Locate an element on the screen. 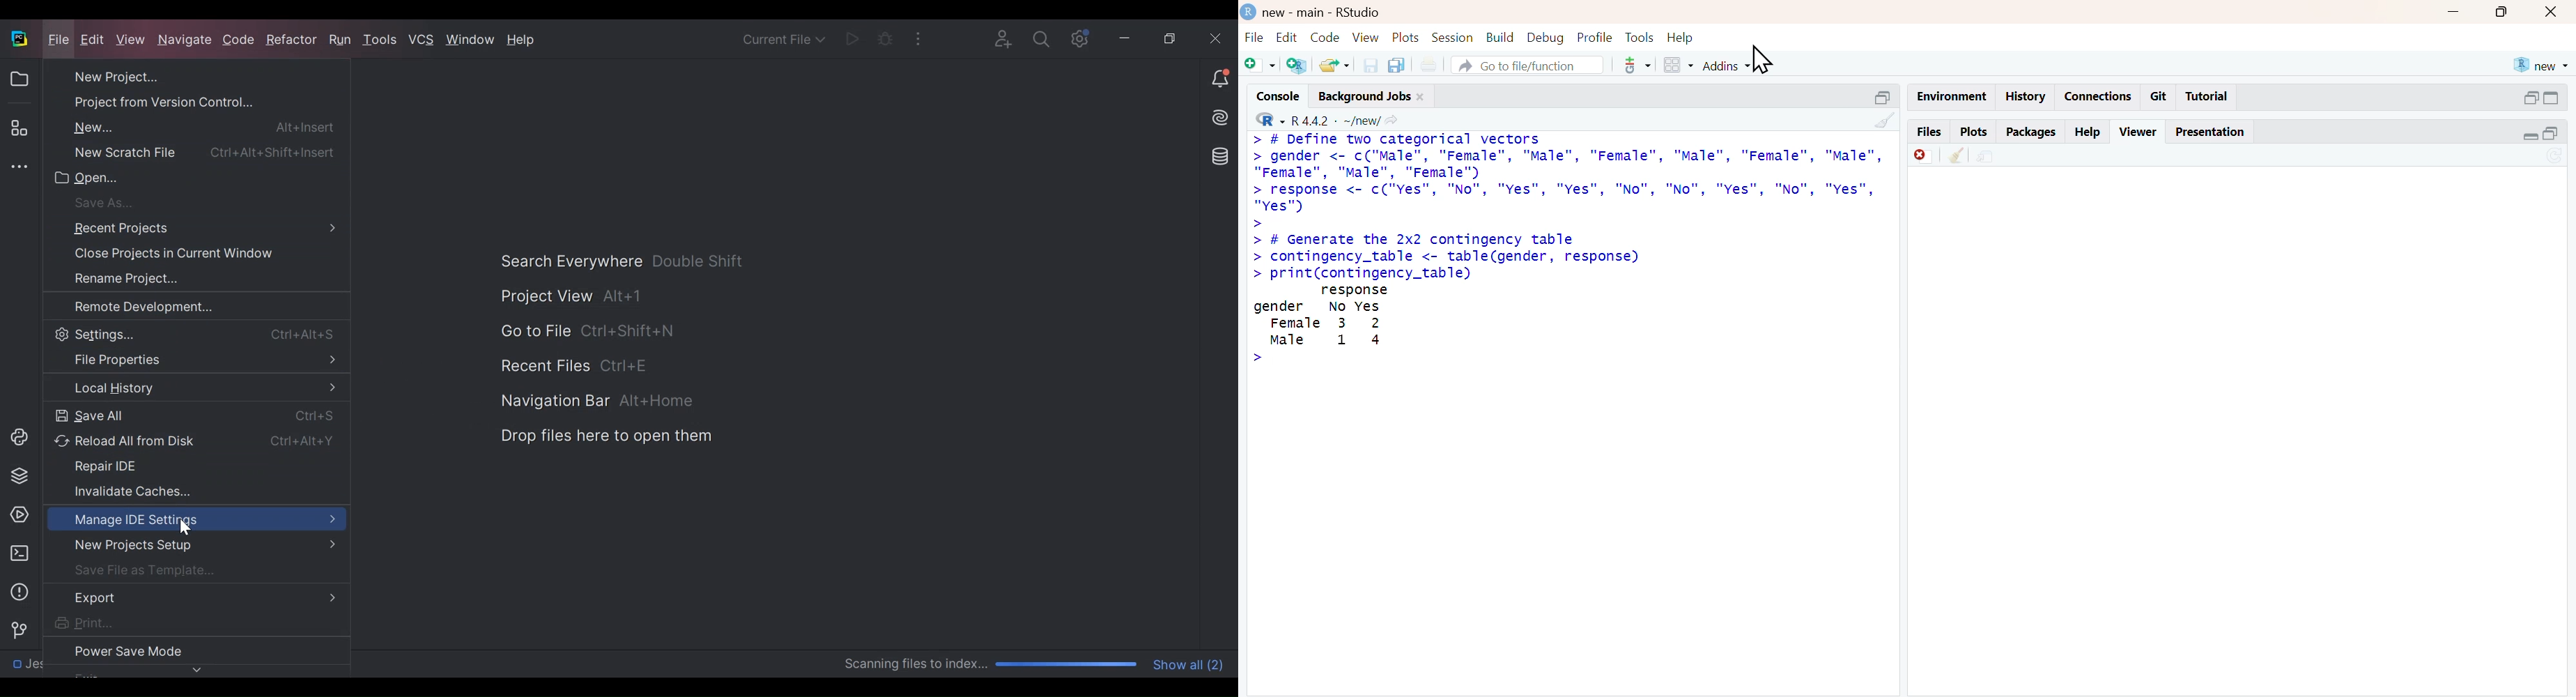 Image resolution: width=2576 pixels, height=700 pixels. Bug is located at coordinates (885, 37).